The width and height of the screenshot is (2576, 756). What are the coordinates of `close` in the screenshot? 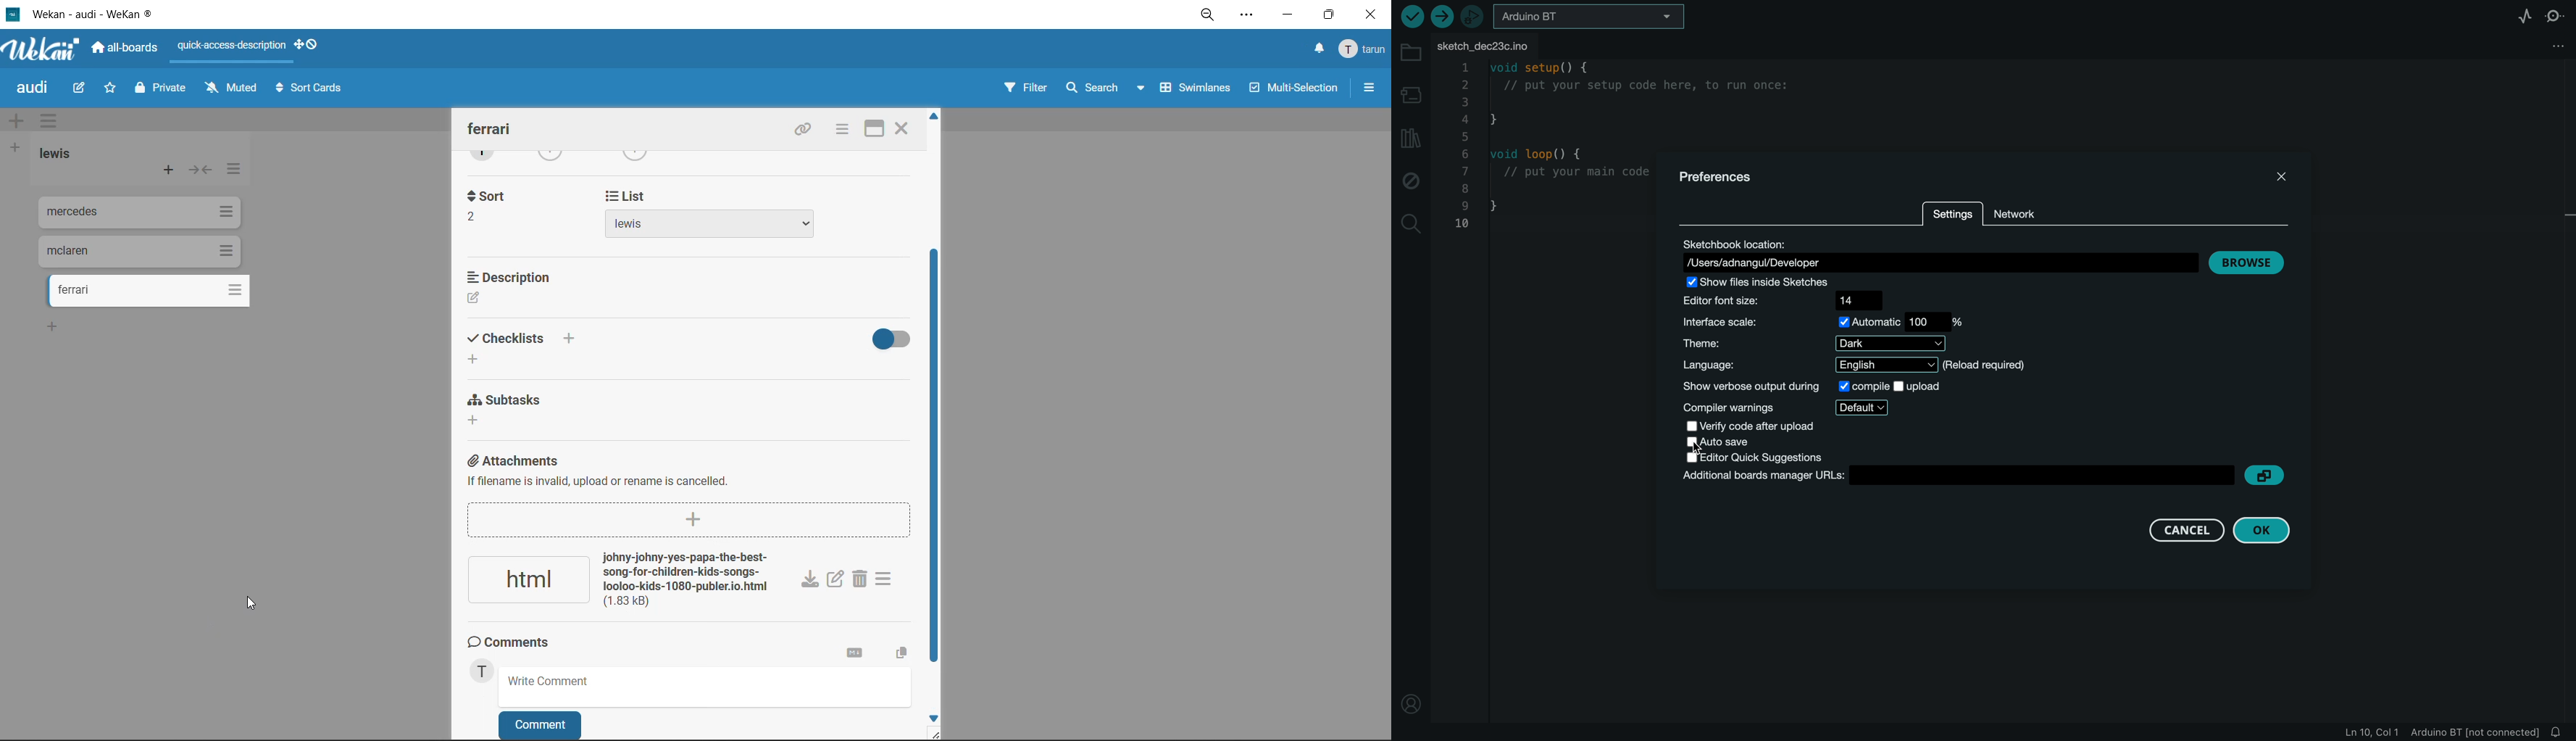 It's located at (1372, 17).